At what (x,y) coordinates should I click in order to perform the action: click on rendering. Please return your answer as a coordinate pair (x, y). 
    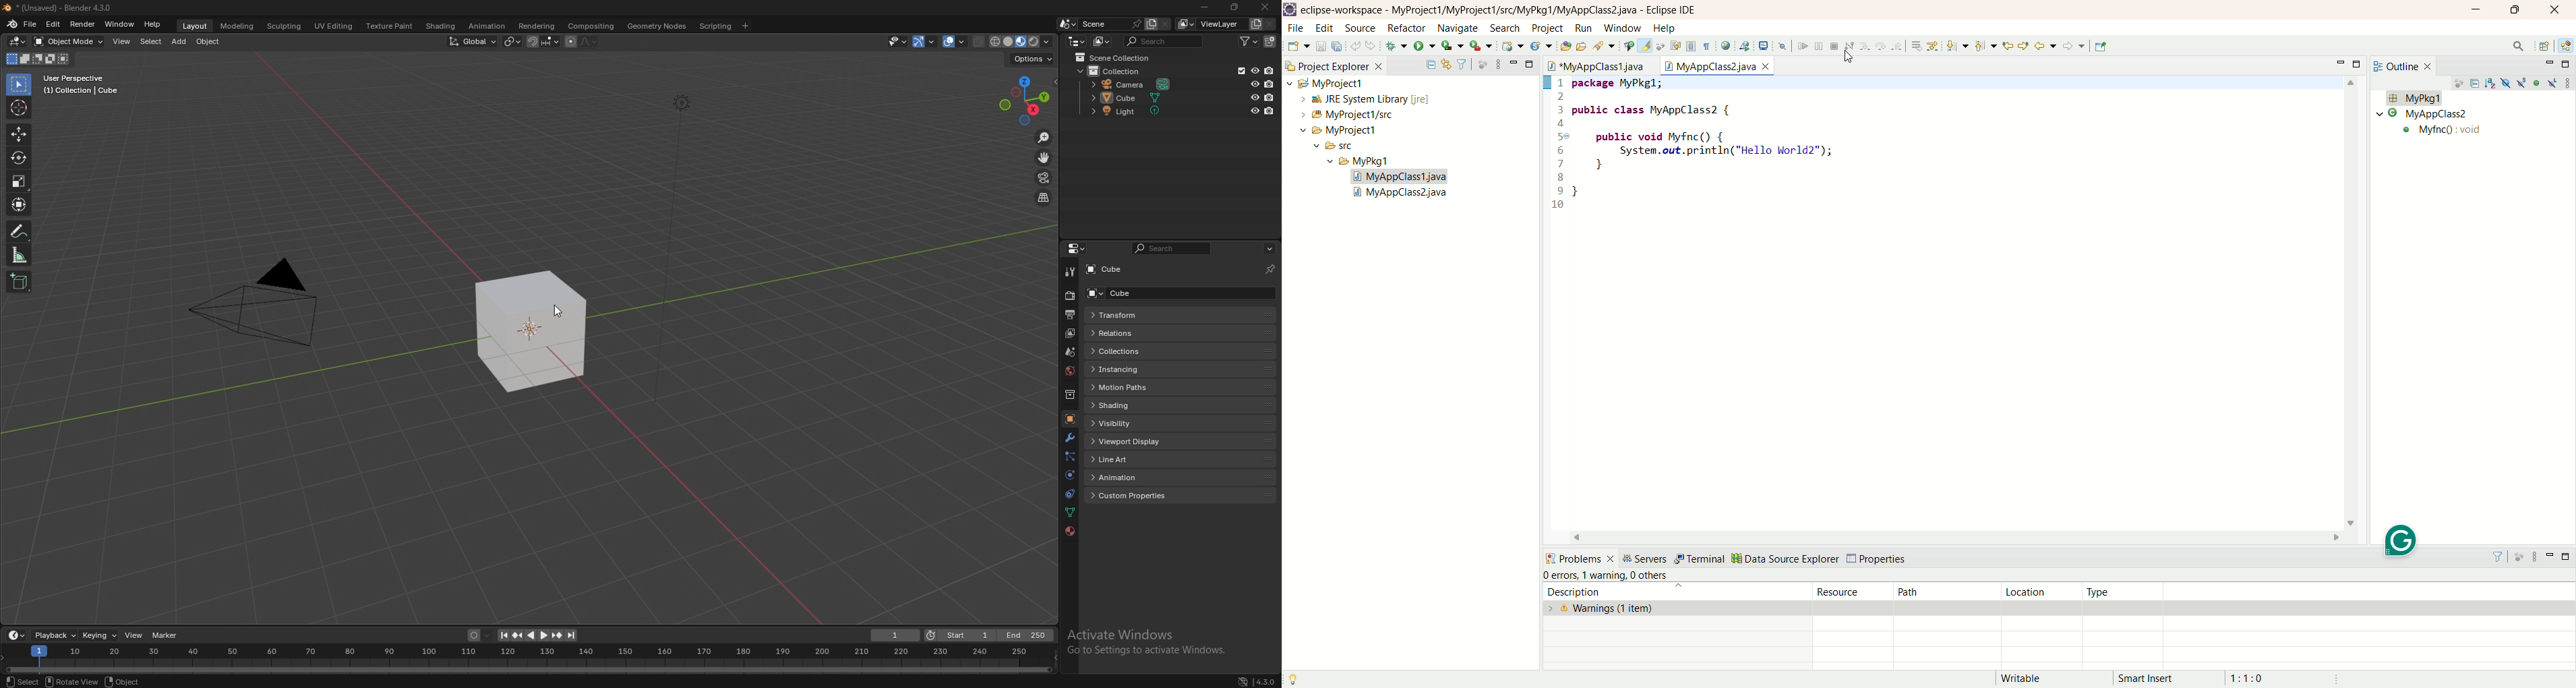
    Looking at the image, I should click on (535, 26).